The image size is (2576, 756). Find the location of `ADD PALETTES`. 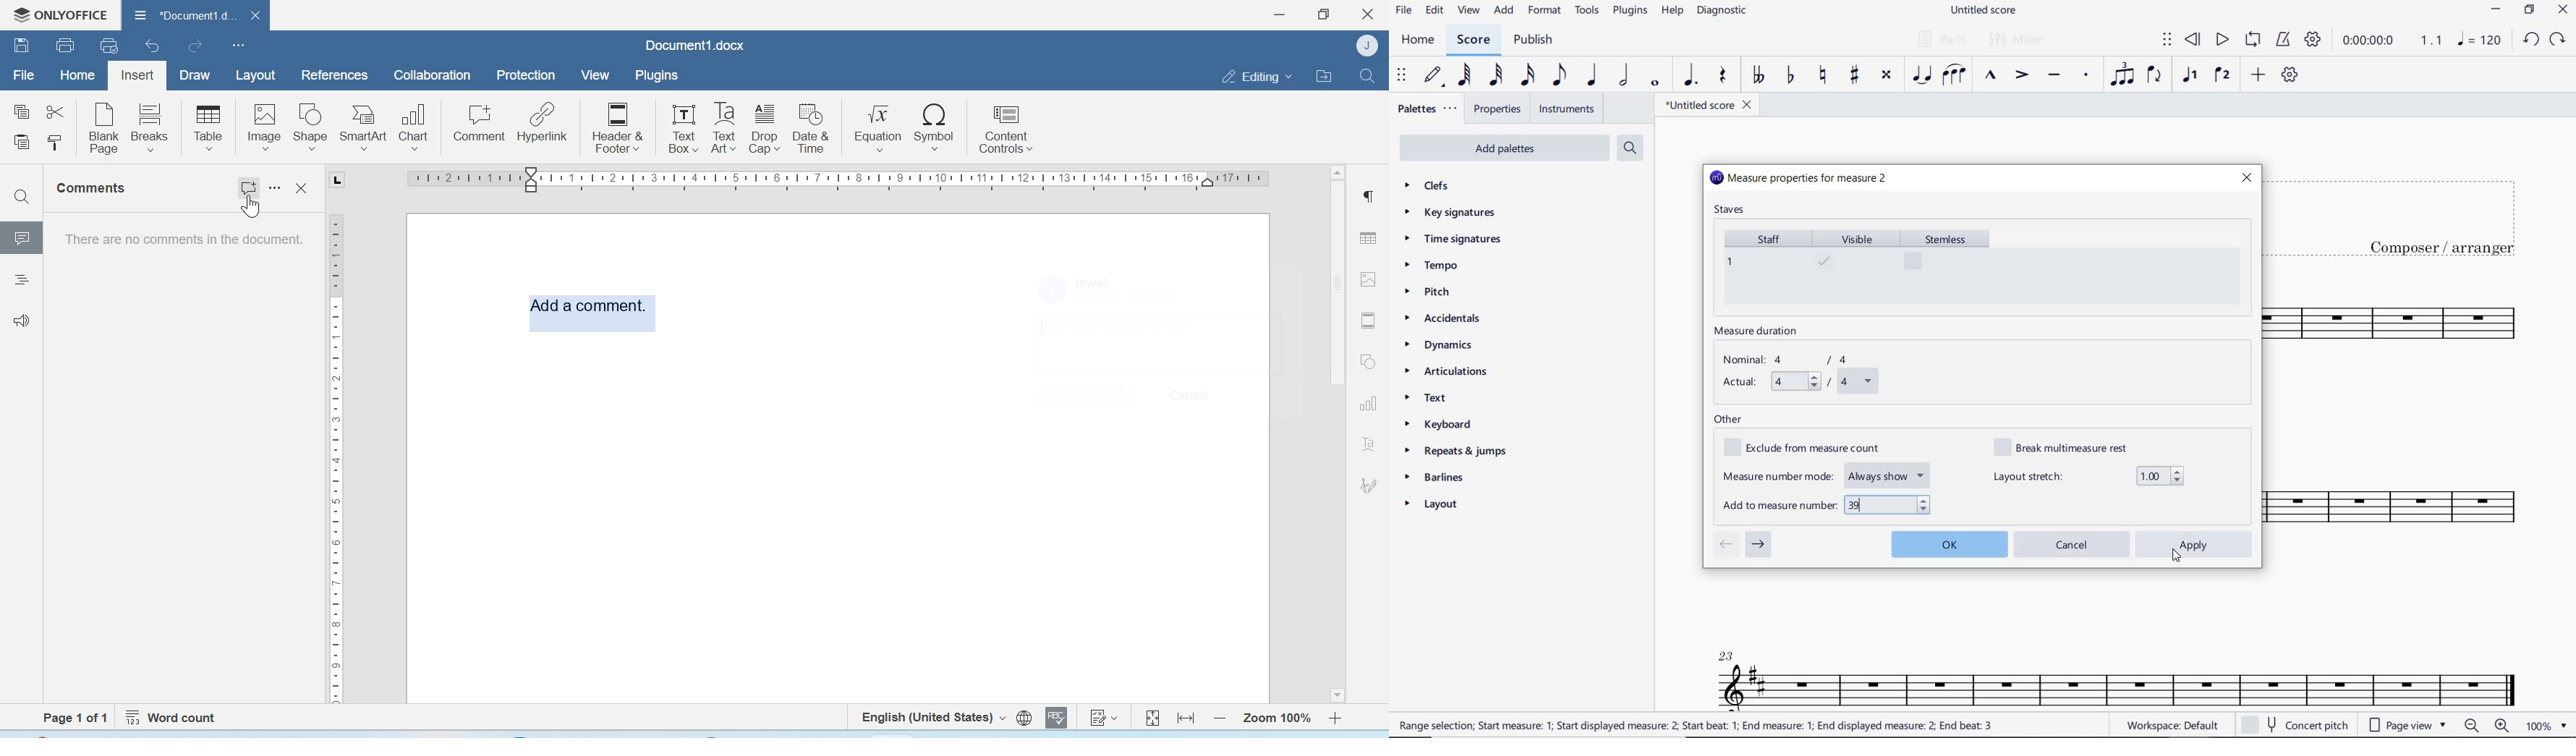

ADD PALETTES is located at coordinates (1503, 147).